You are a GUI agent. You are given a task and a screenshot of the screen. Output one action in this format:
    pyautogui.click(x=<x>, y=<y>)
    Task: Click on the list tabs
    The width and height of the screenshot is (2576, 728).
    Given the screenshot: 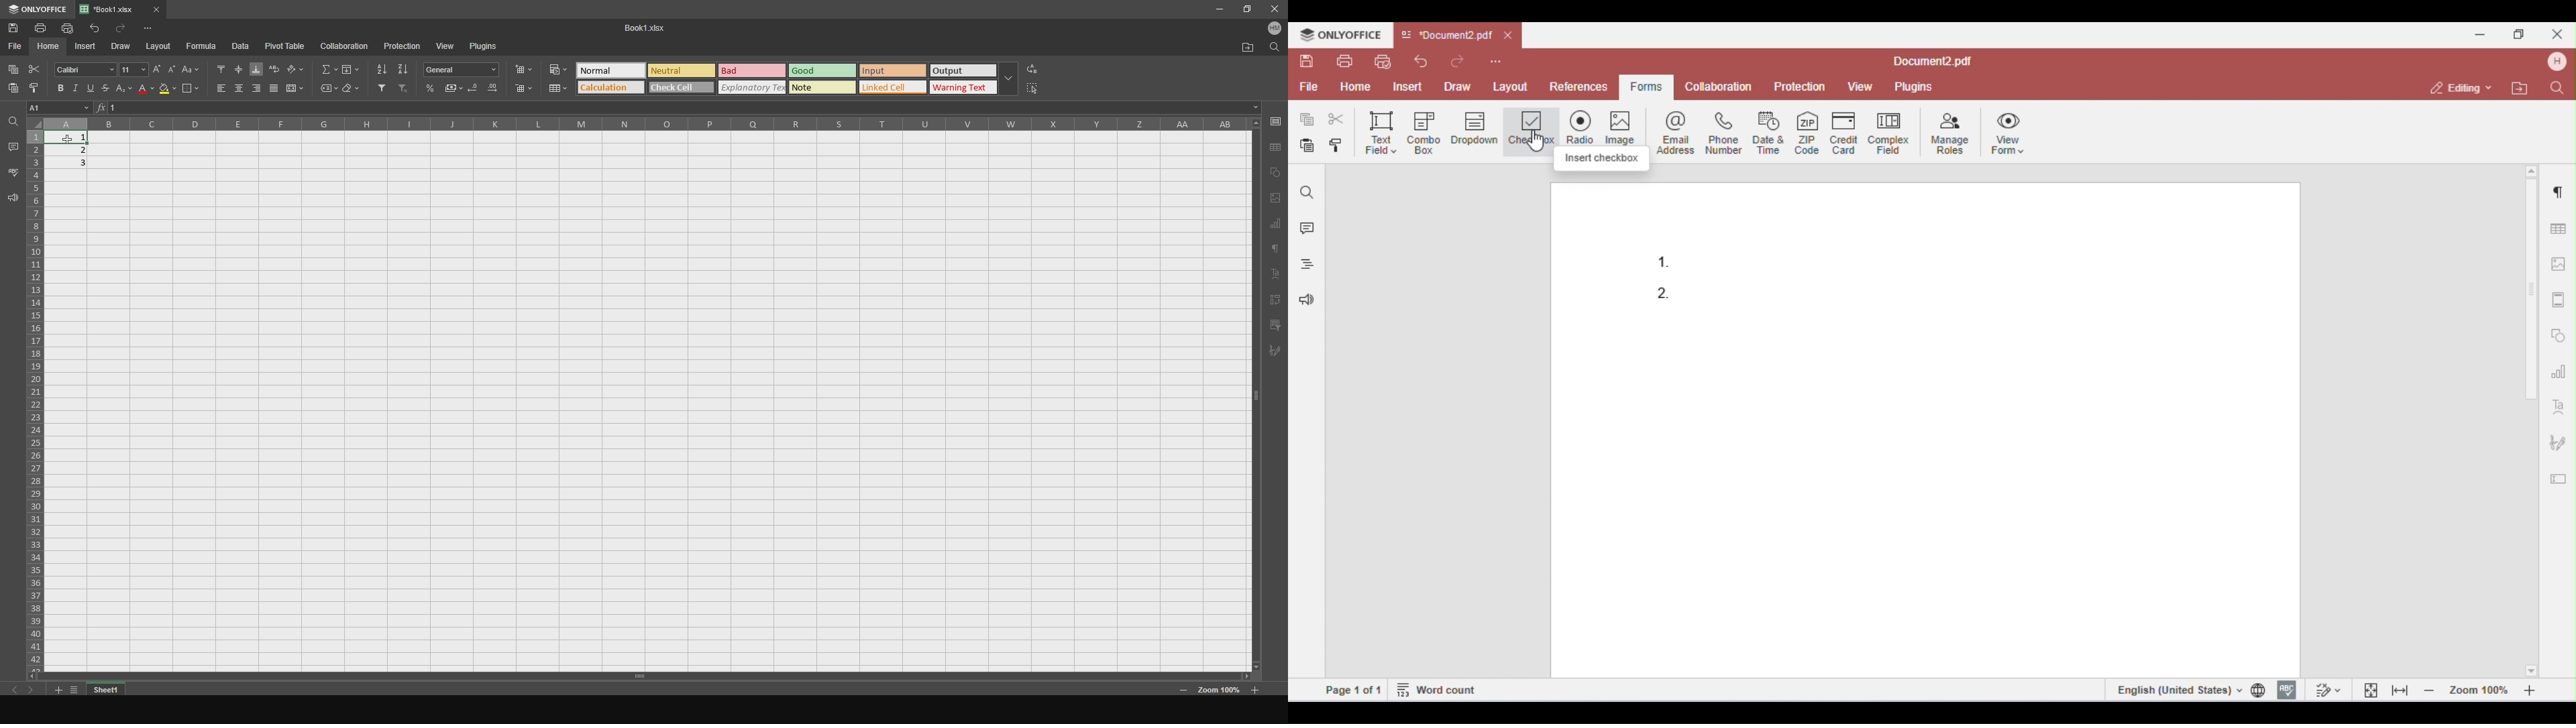 What is the action you would take?
    pyautogui.click(x=76, y=689)
    